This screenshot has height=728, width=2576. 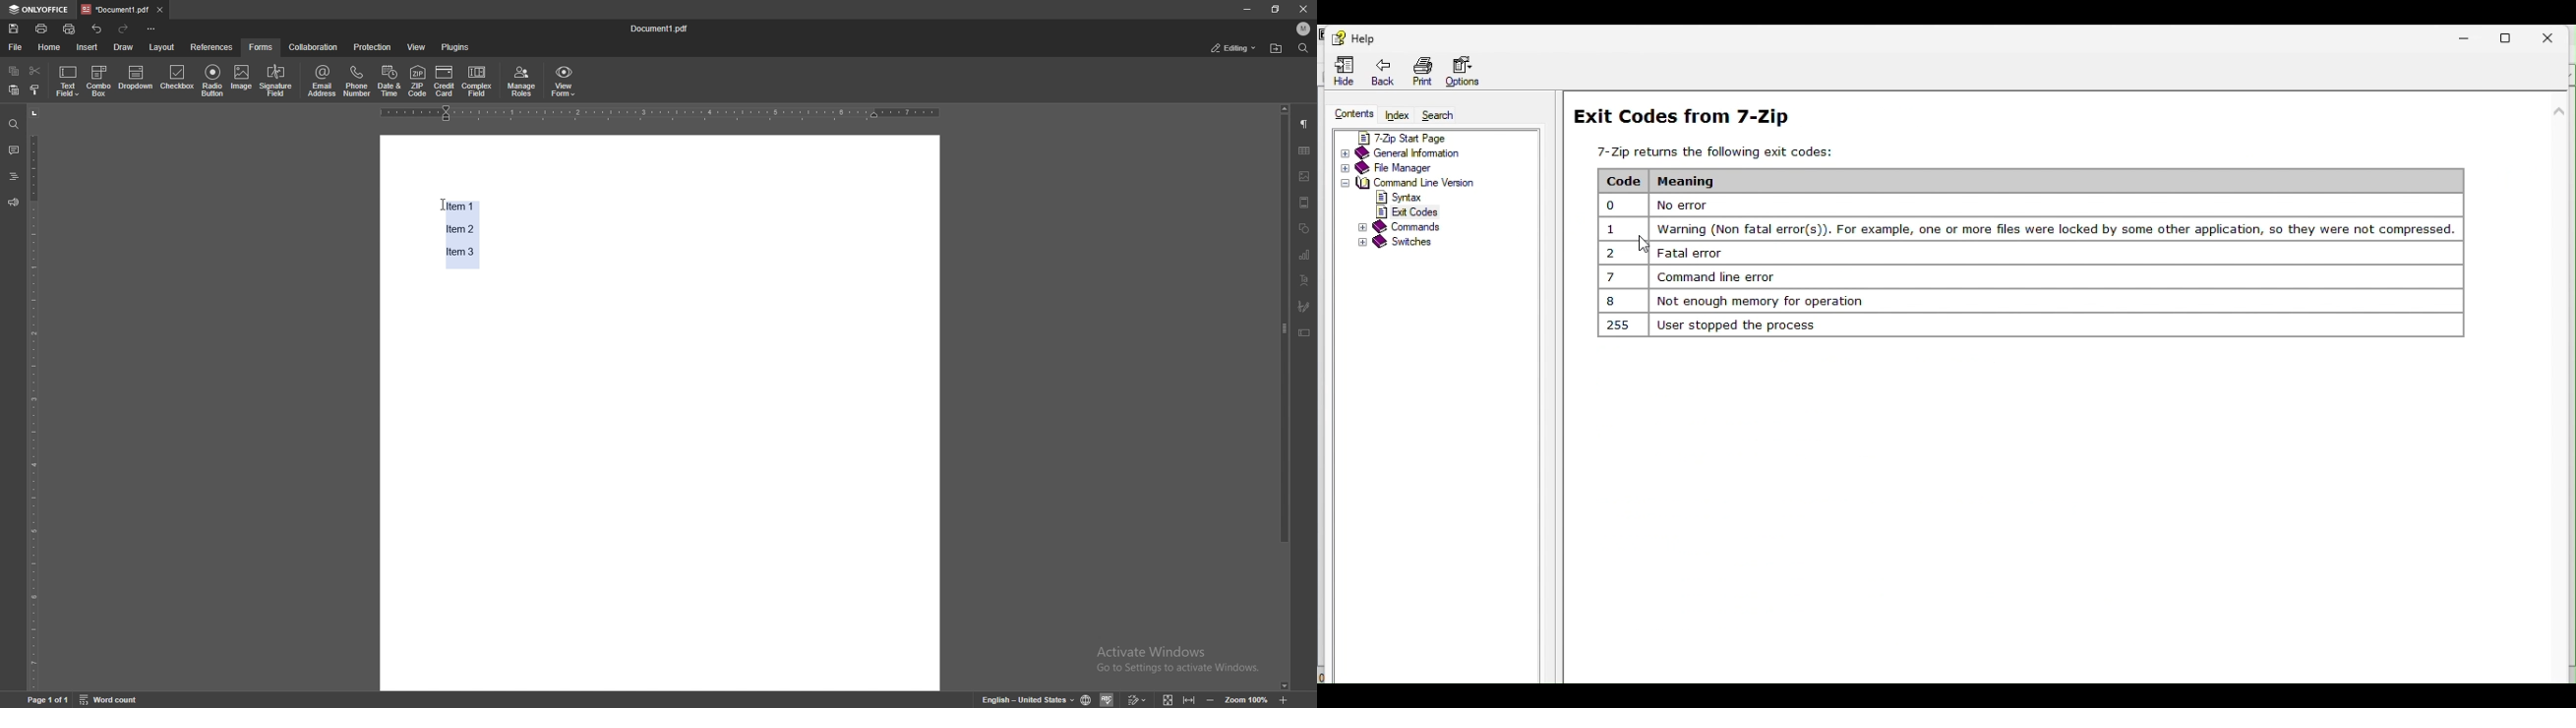 What do you see at coordinates (2023, 221) in the screenshot?
I see `Exit codes` at bounding box center [2023, 221].